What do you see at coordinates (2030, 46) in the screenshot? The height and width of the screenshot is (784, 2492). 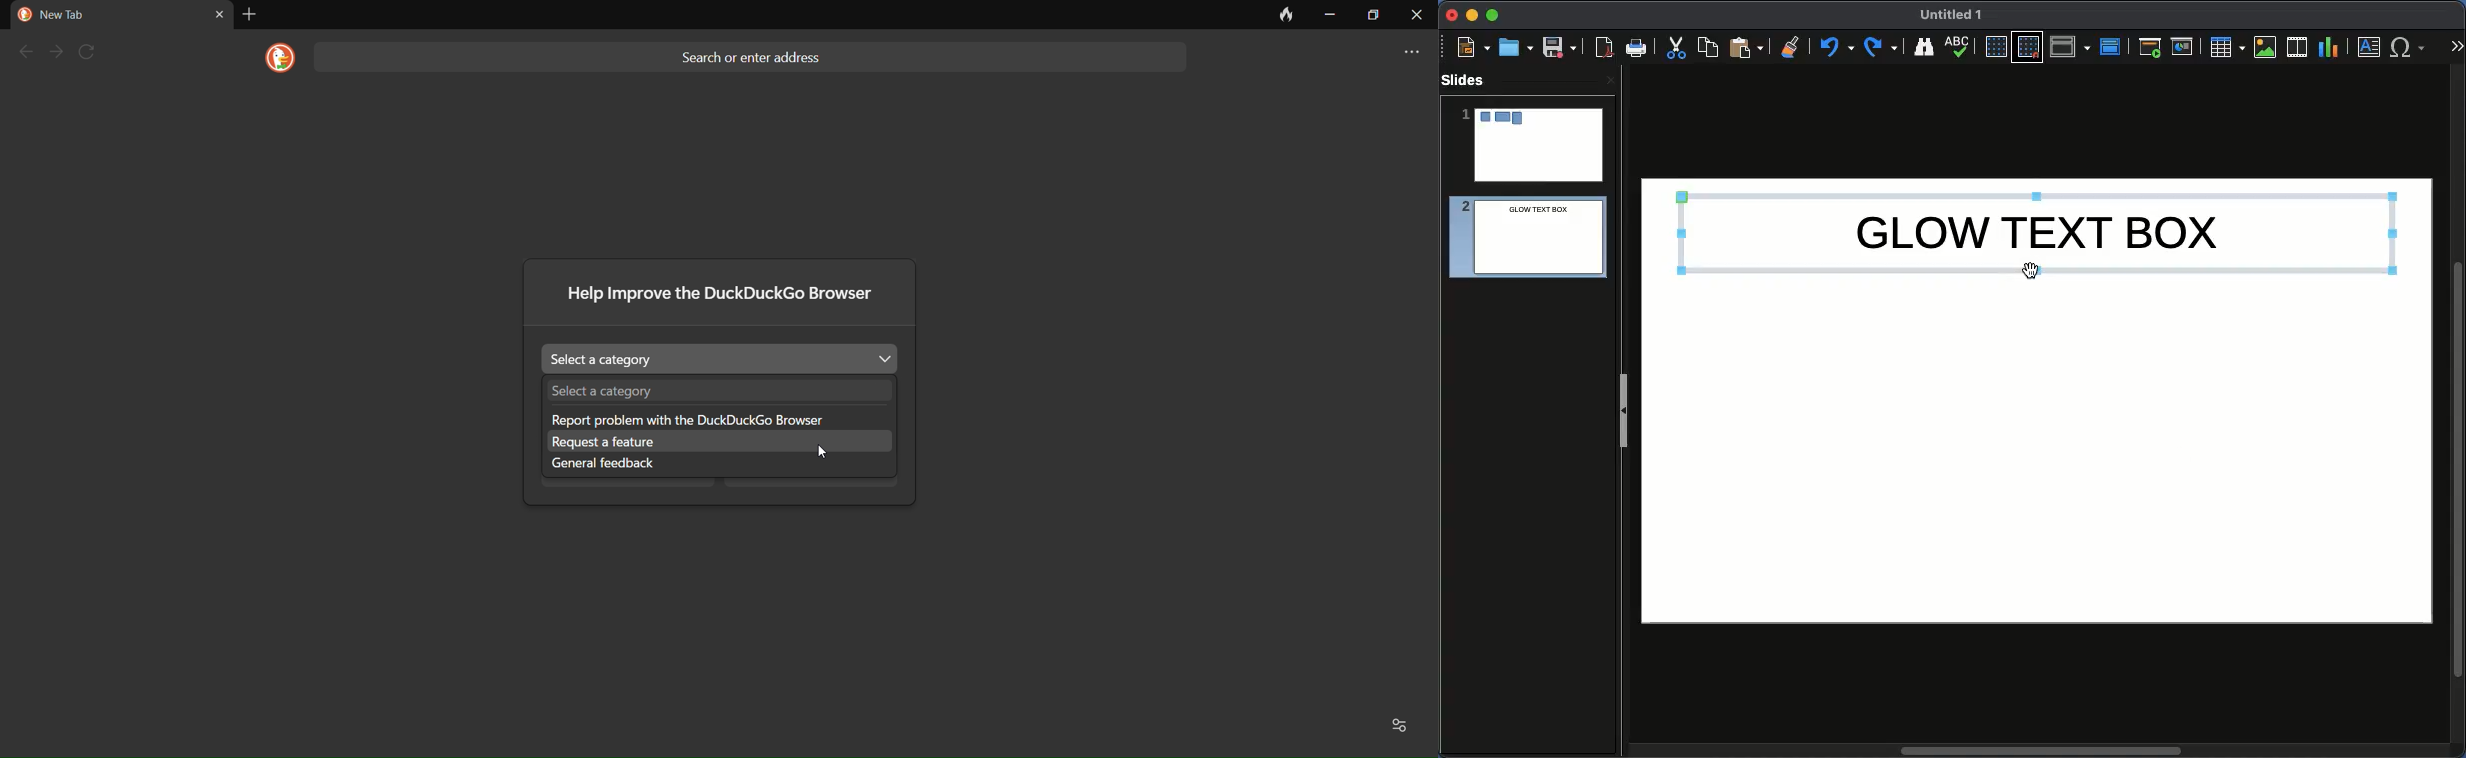 I see `Snap to grid` at bounding box center [2030, 46].